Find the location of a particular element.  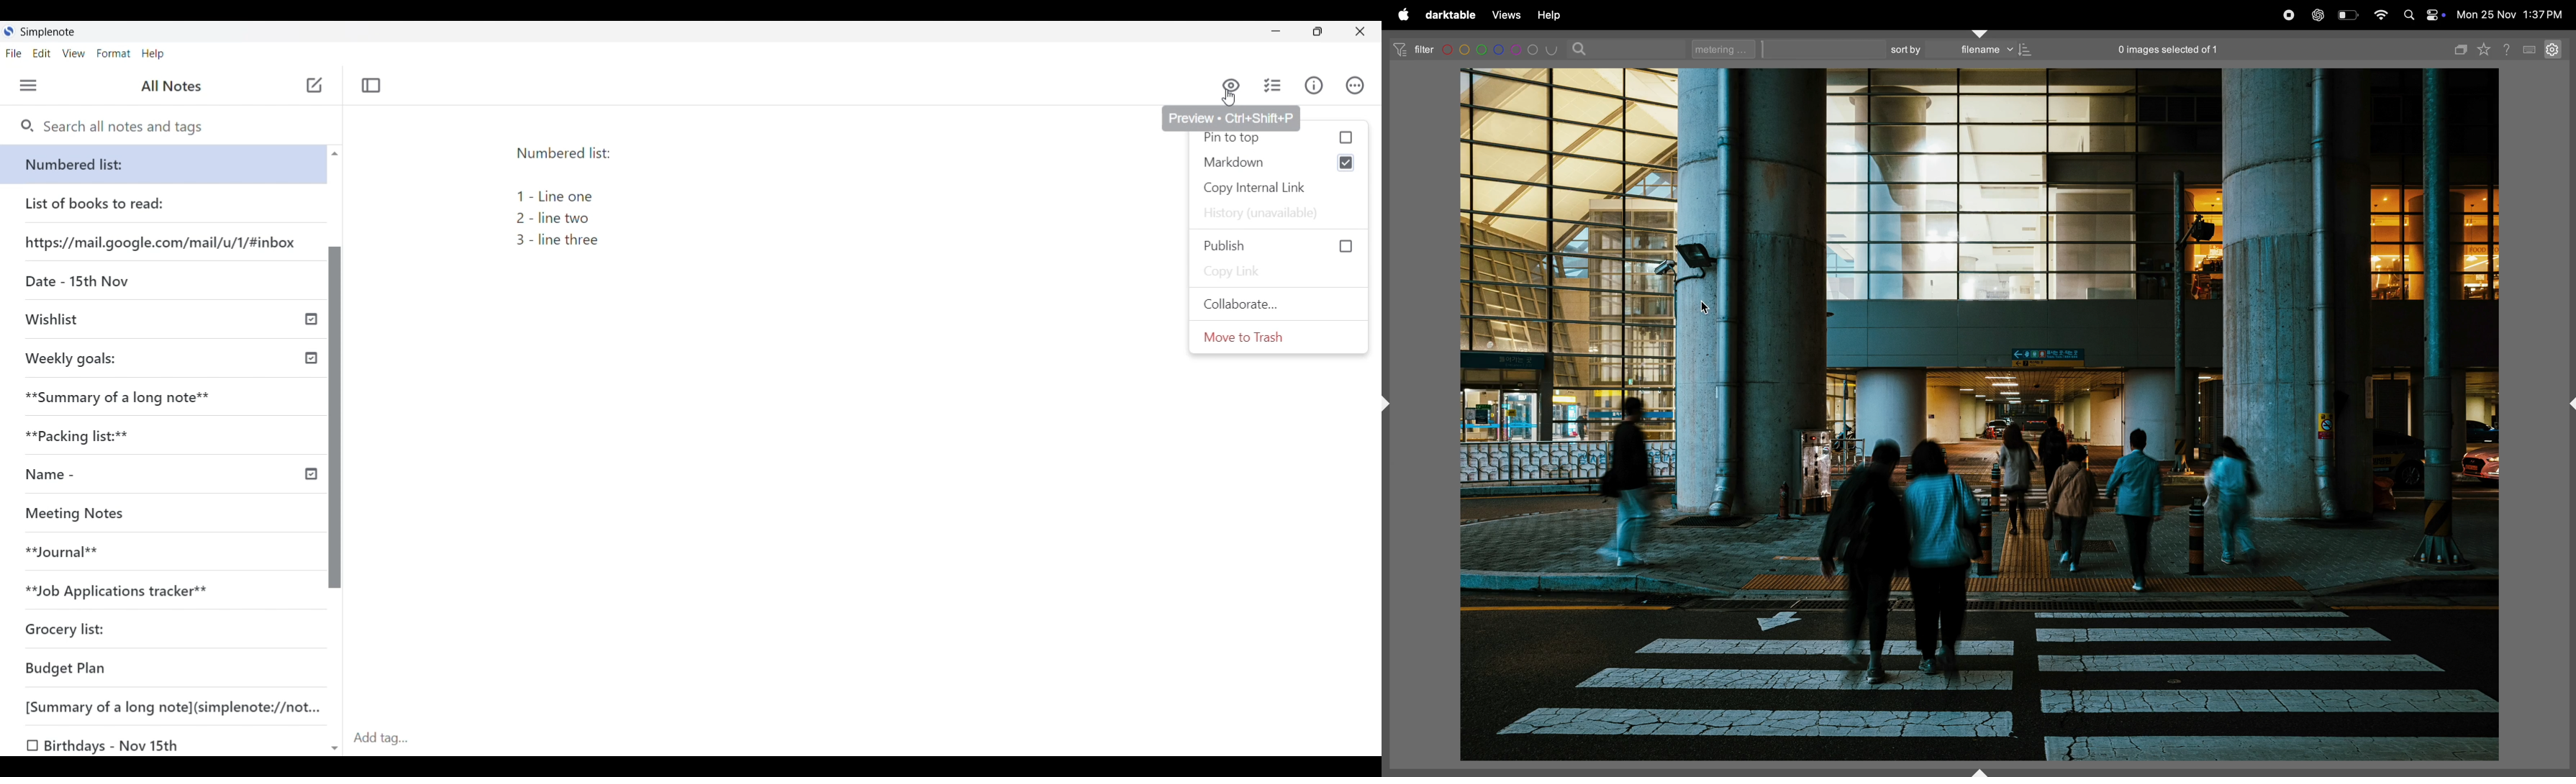

Numbered list: is located at coordinates (165, 164).